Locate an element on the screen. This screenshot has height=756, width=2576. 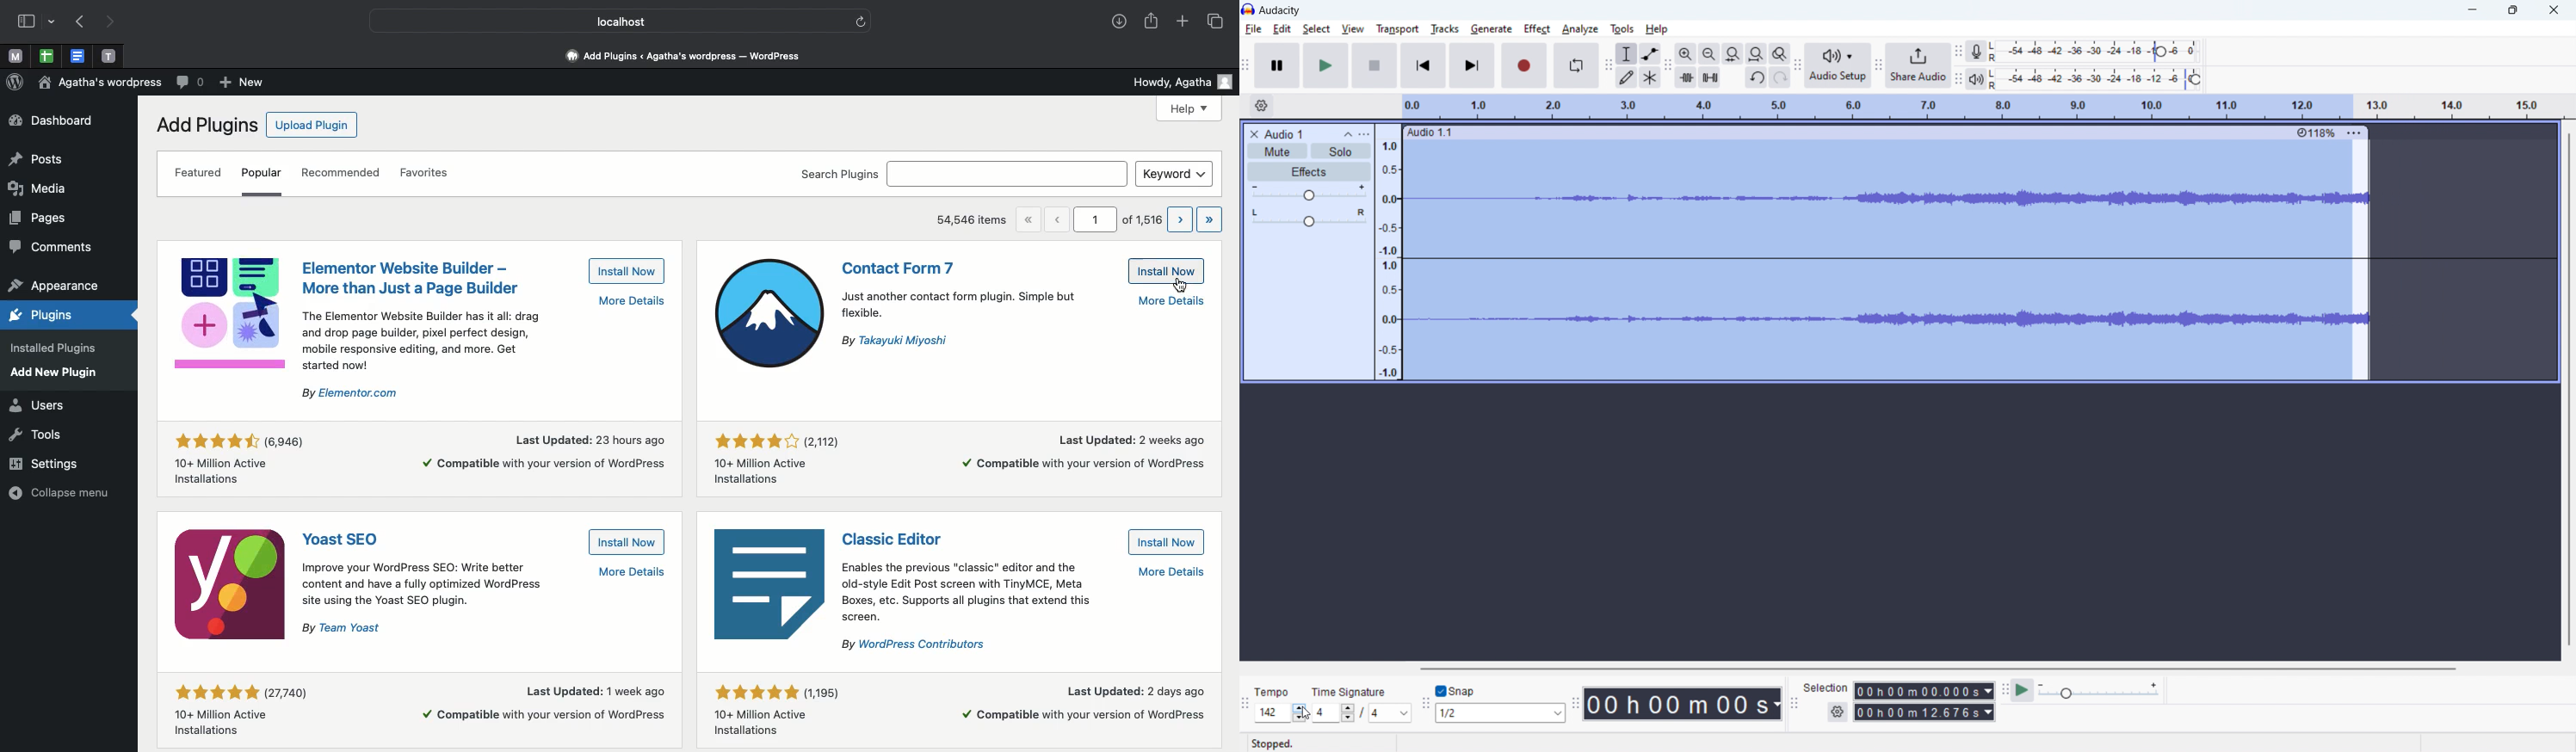
appearance  is located at coordinates (53, 287).